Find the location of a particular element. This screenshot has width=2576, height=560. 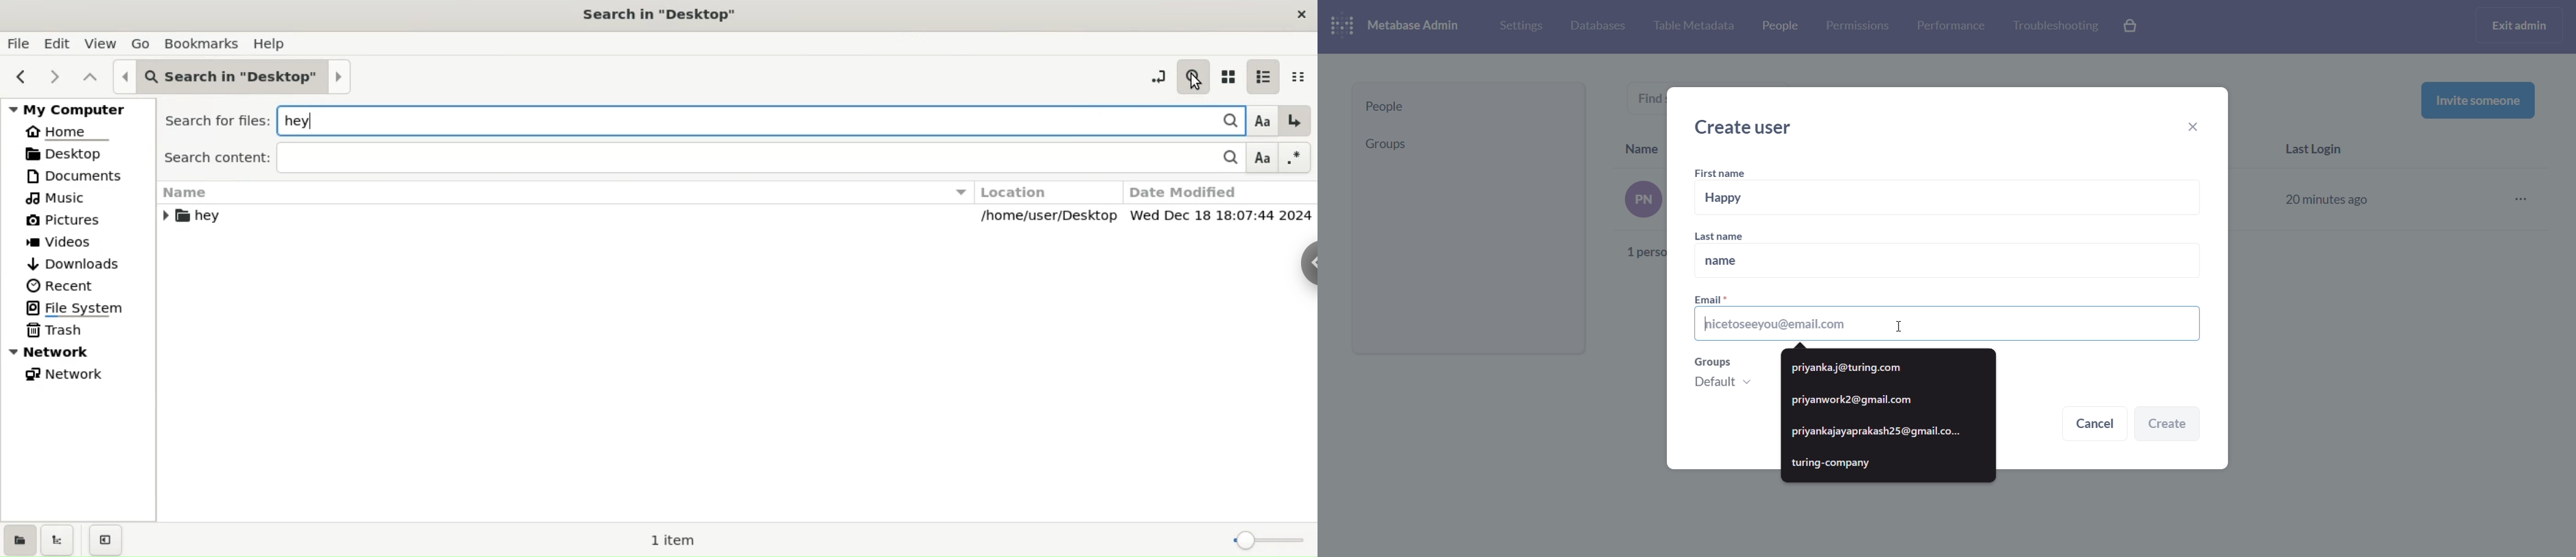

text is located at coordinates (1651, 97).